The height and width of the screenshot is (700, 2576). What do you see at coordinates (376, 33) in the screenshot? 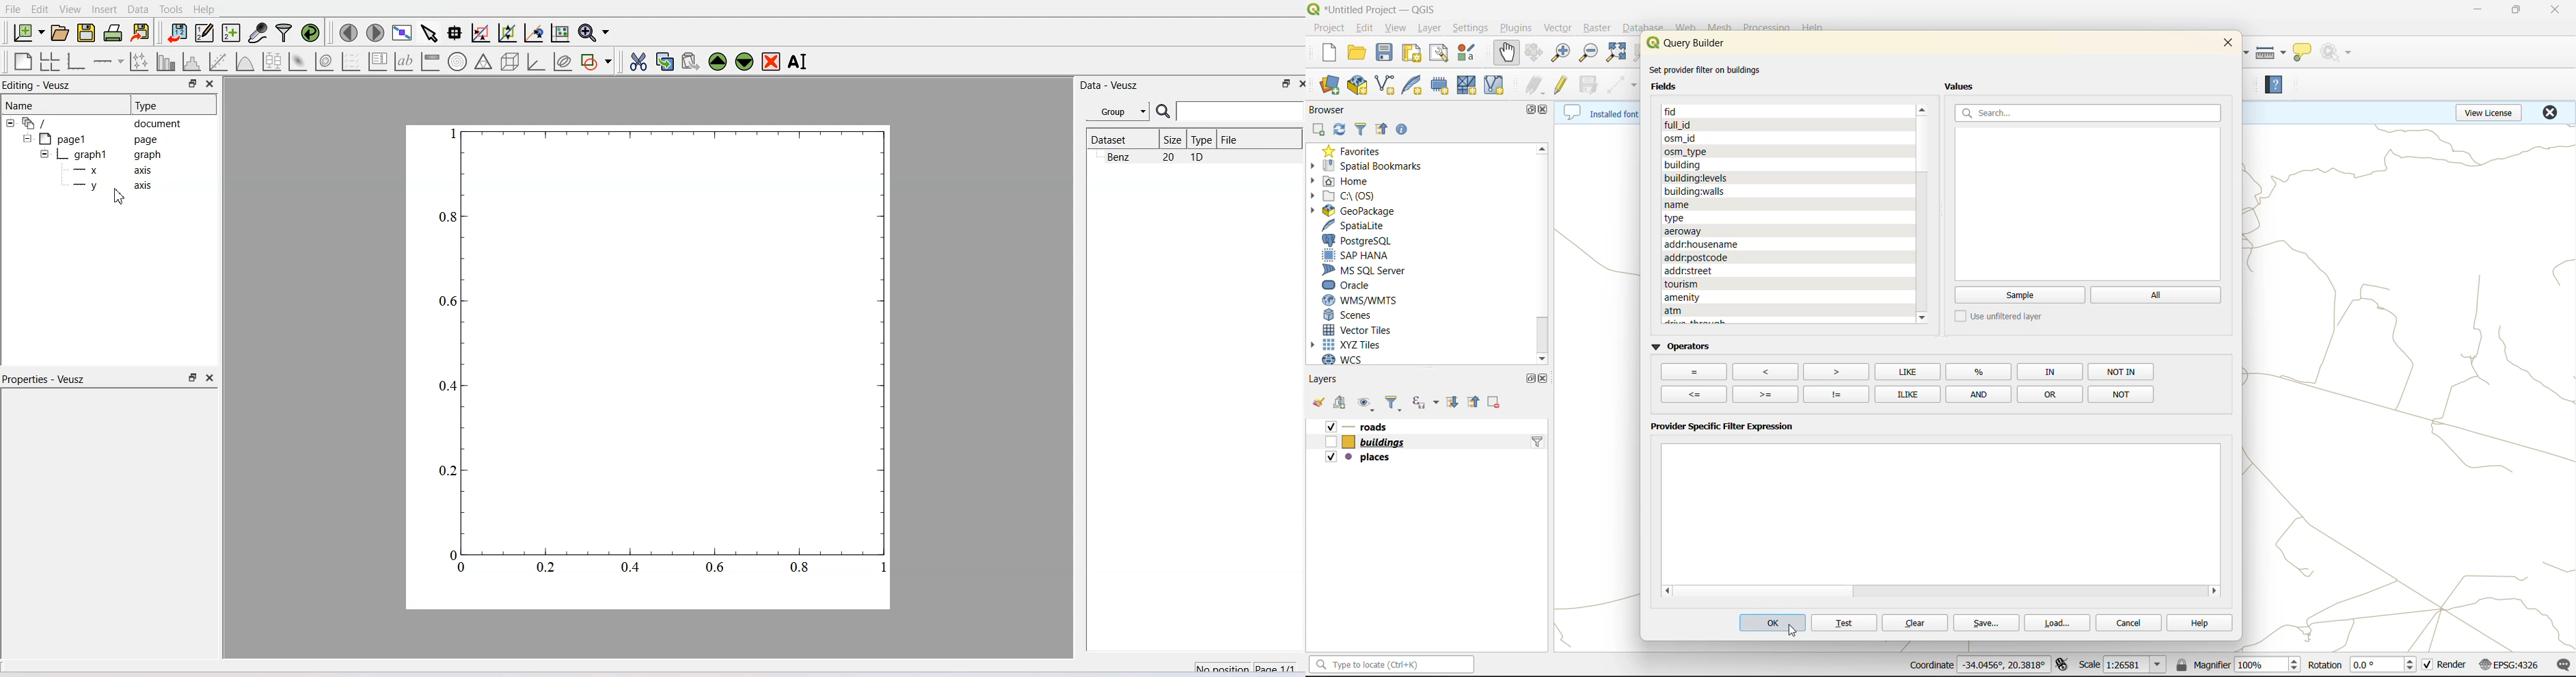
I see `Move to the next page` at bounding box center [376, 33].